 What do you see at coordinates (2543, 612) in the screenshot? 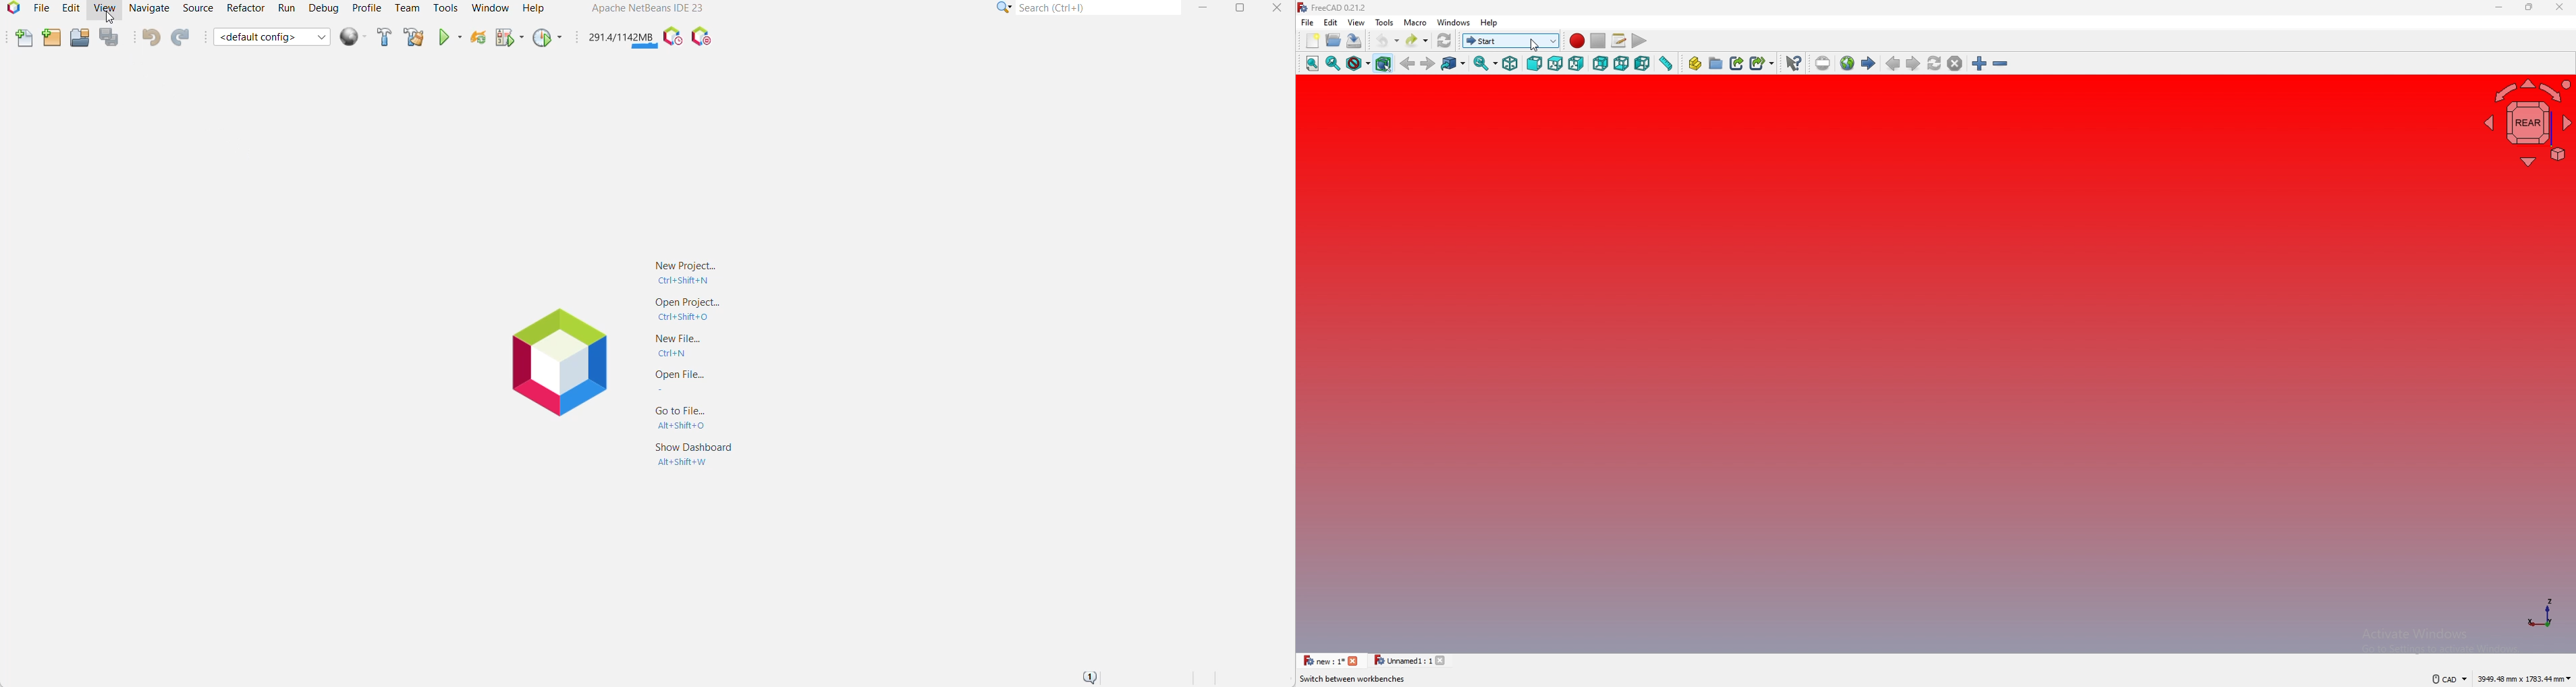
I see `axis` at bounding box center [2543, 612].